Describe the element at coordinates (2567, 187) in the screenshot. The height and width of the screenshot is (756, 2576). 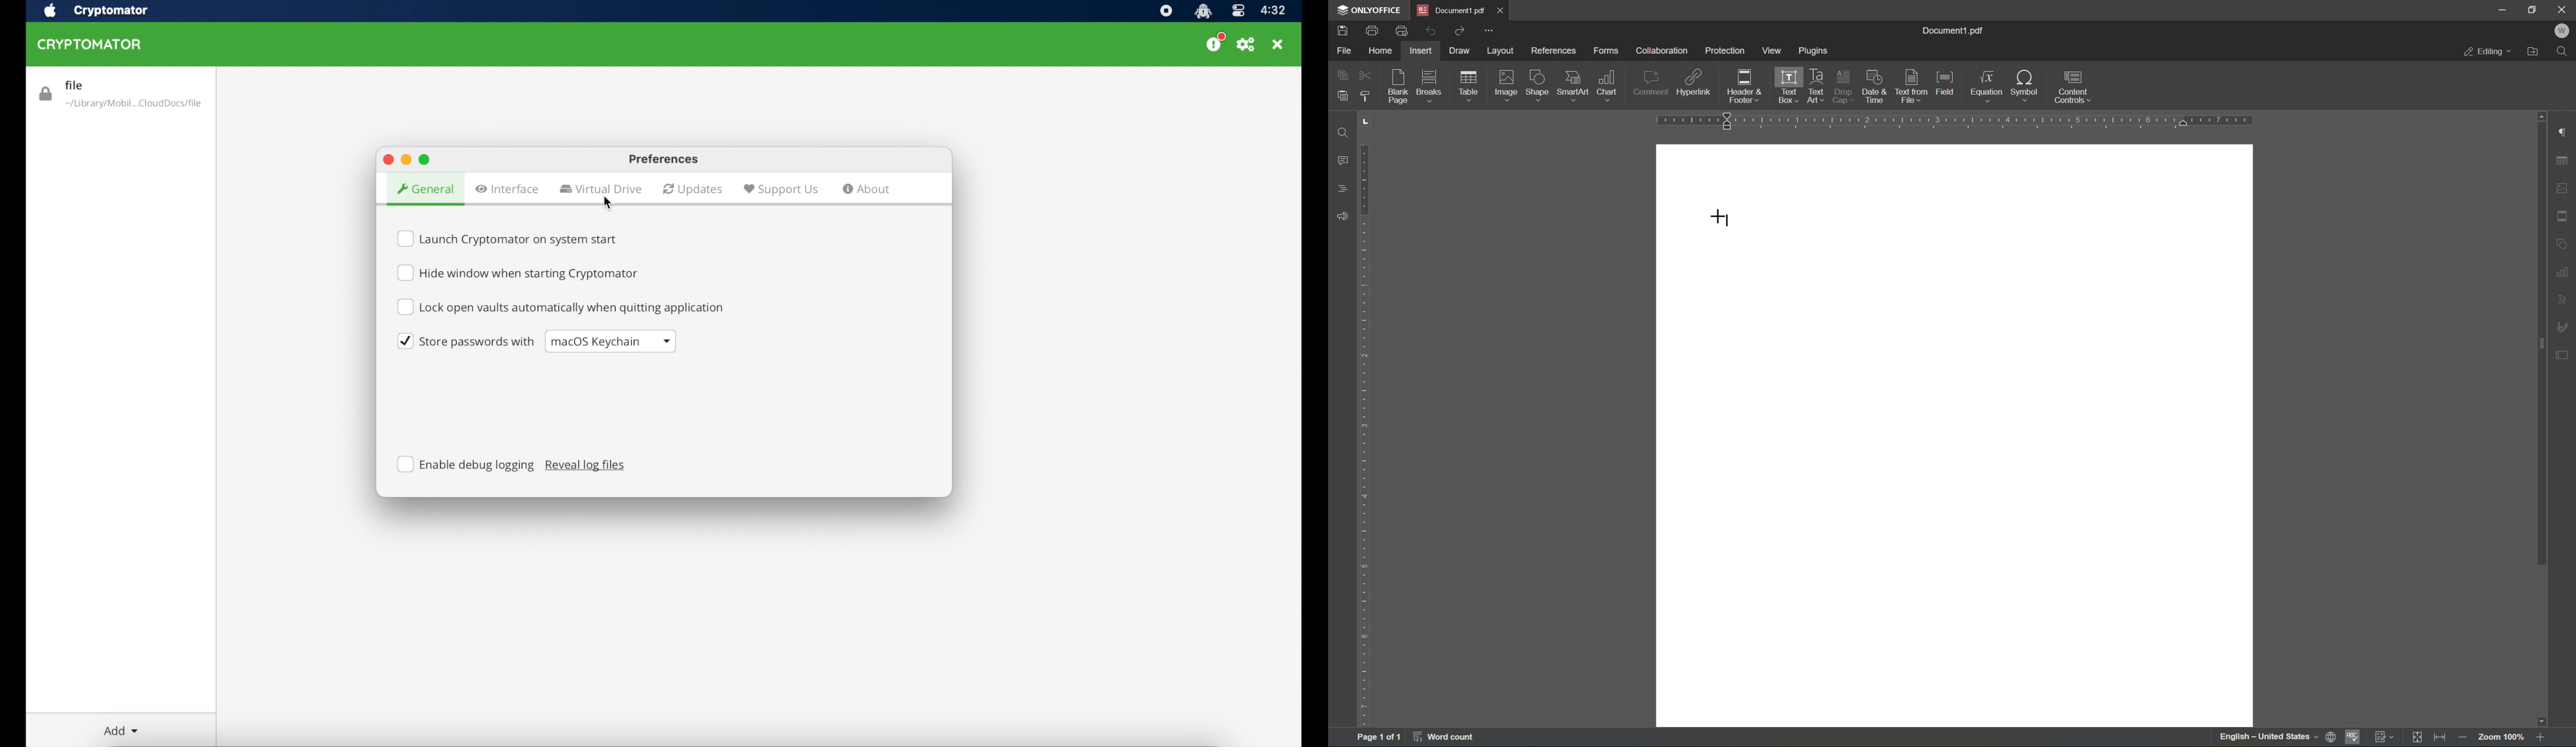
I see `Image settings` at that location.